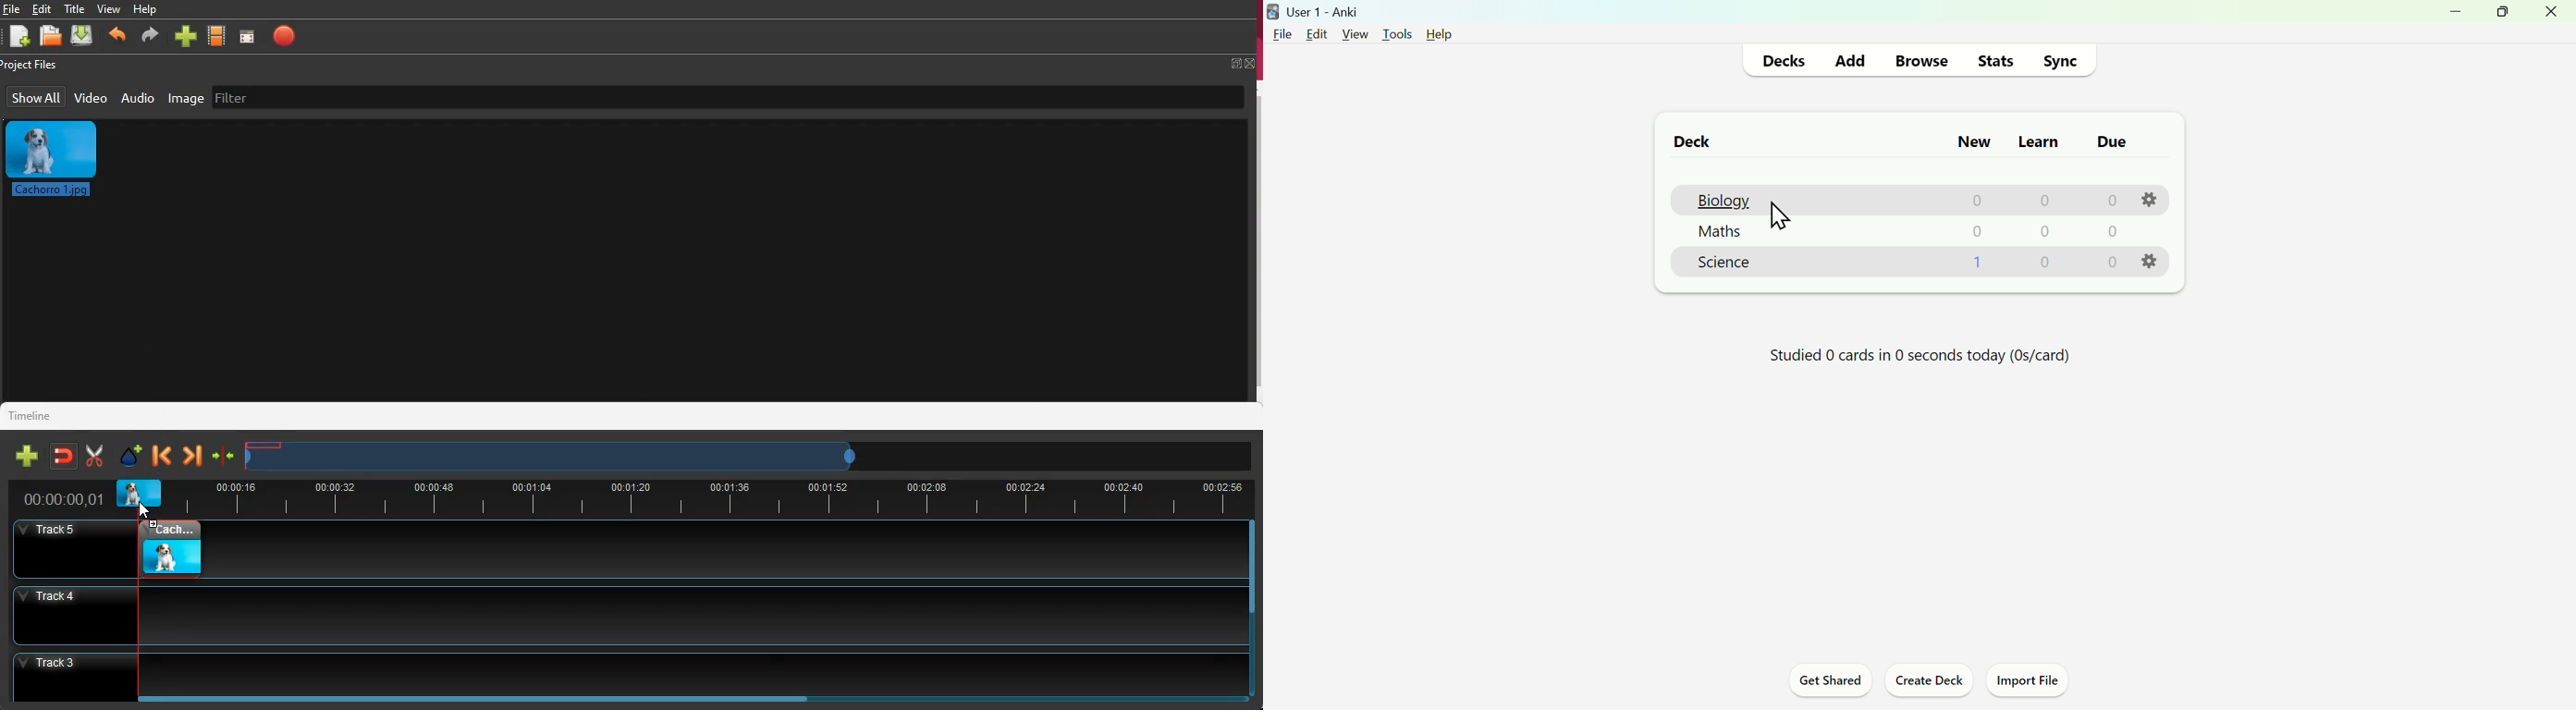  I want to click on settings, so click(2148, 260).